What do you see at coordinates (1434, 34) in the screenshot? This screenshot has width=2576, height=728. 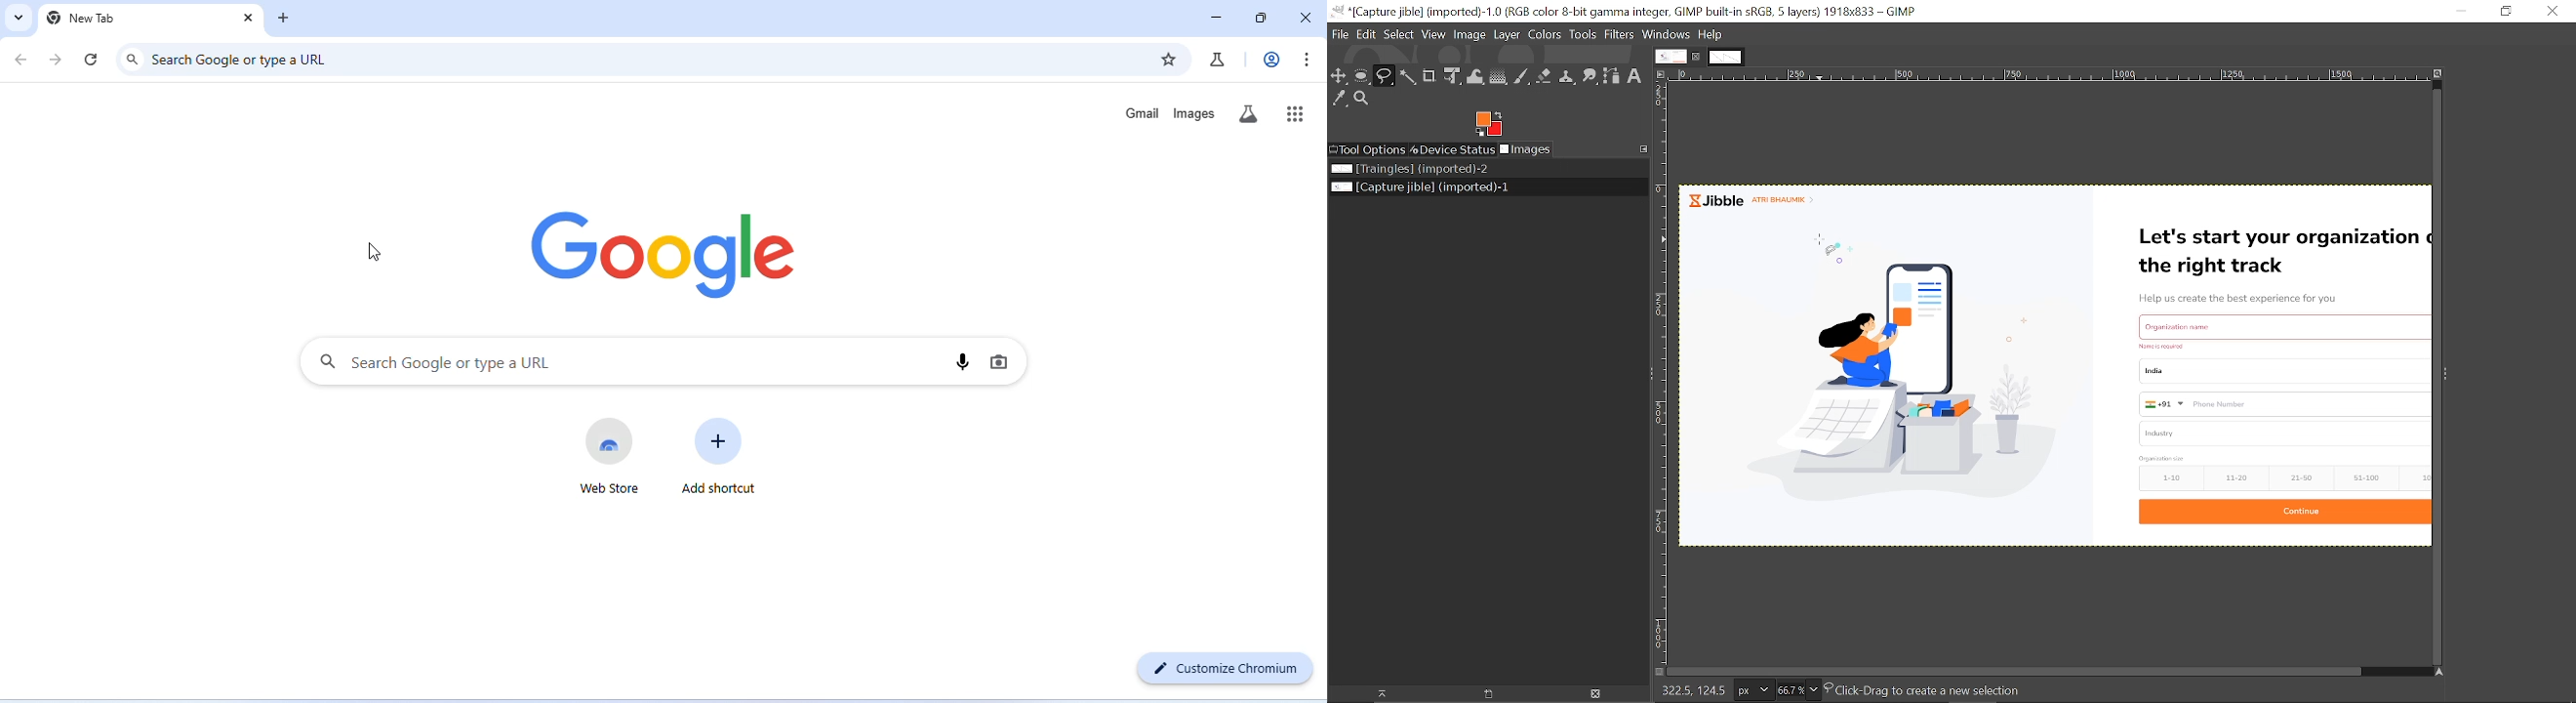 I see `View` at bounding box center [1434, 34].